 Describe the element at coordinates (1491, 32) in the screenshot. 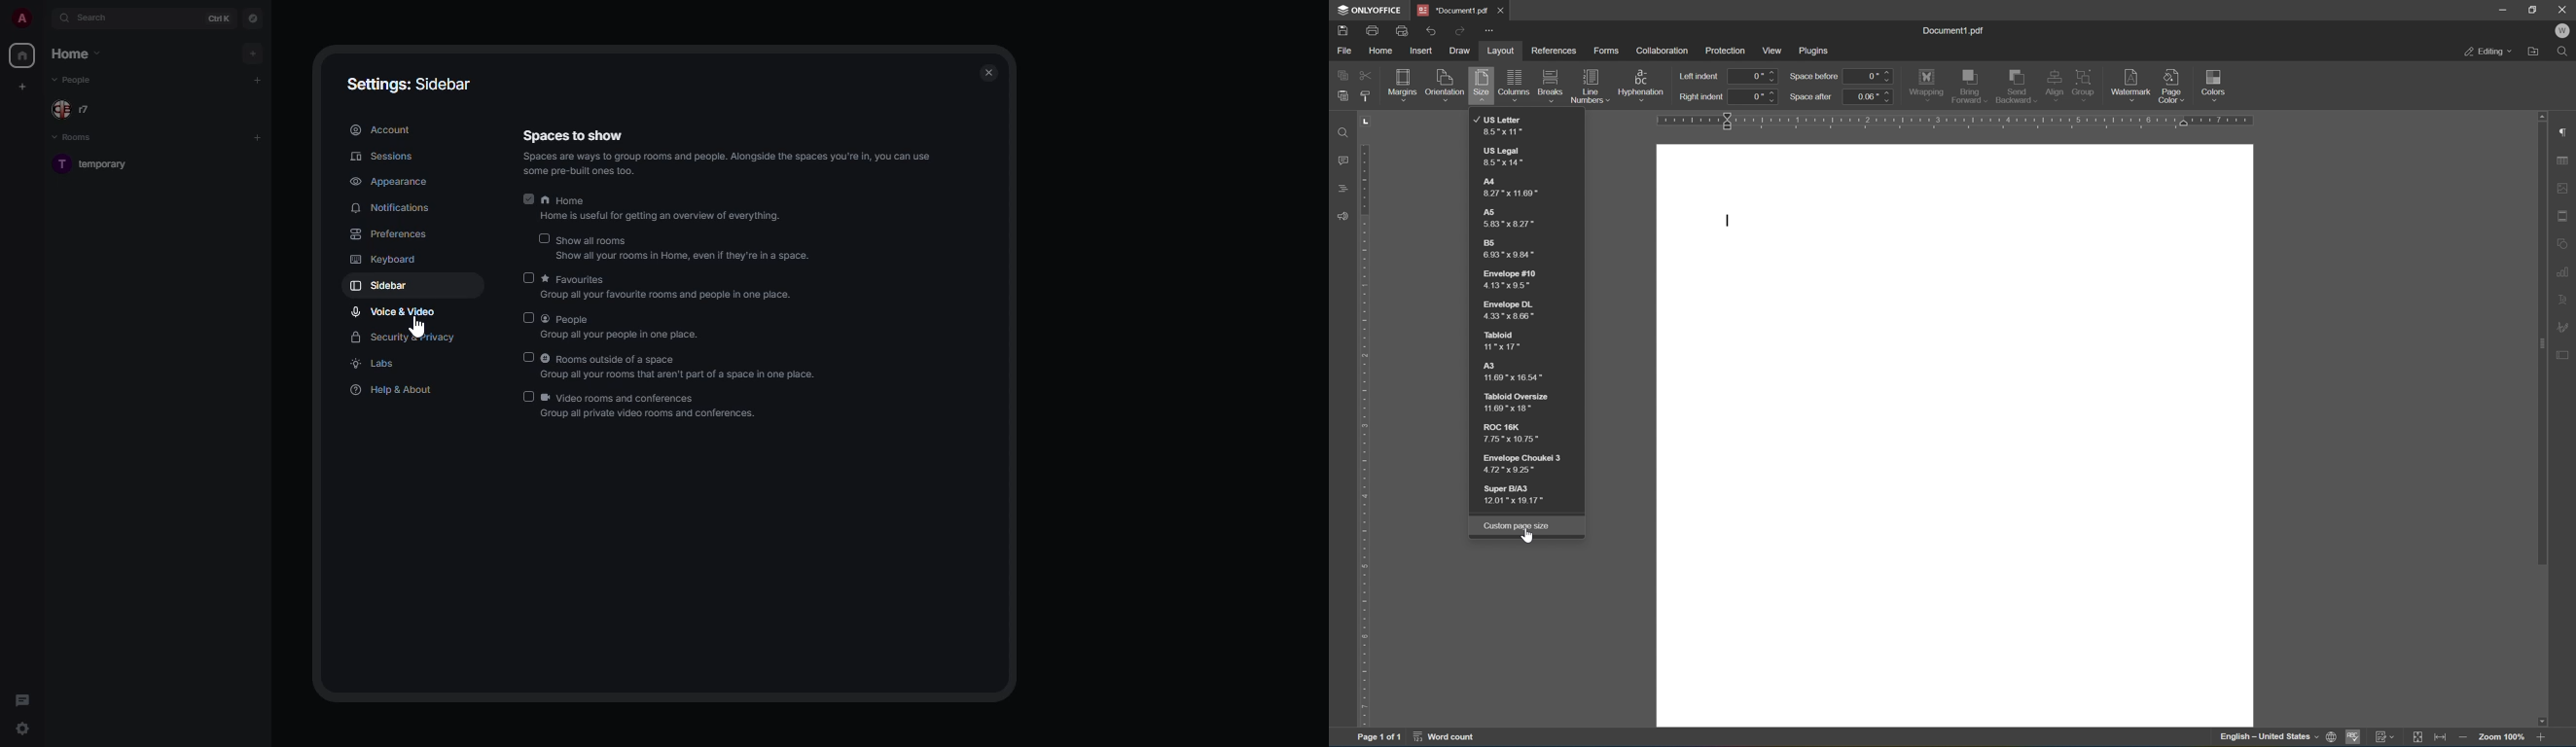

I see `customize quick access toolbar` at that location.